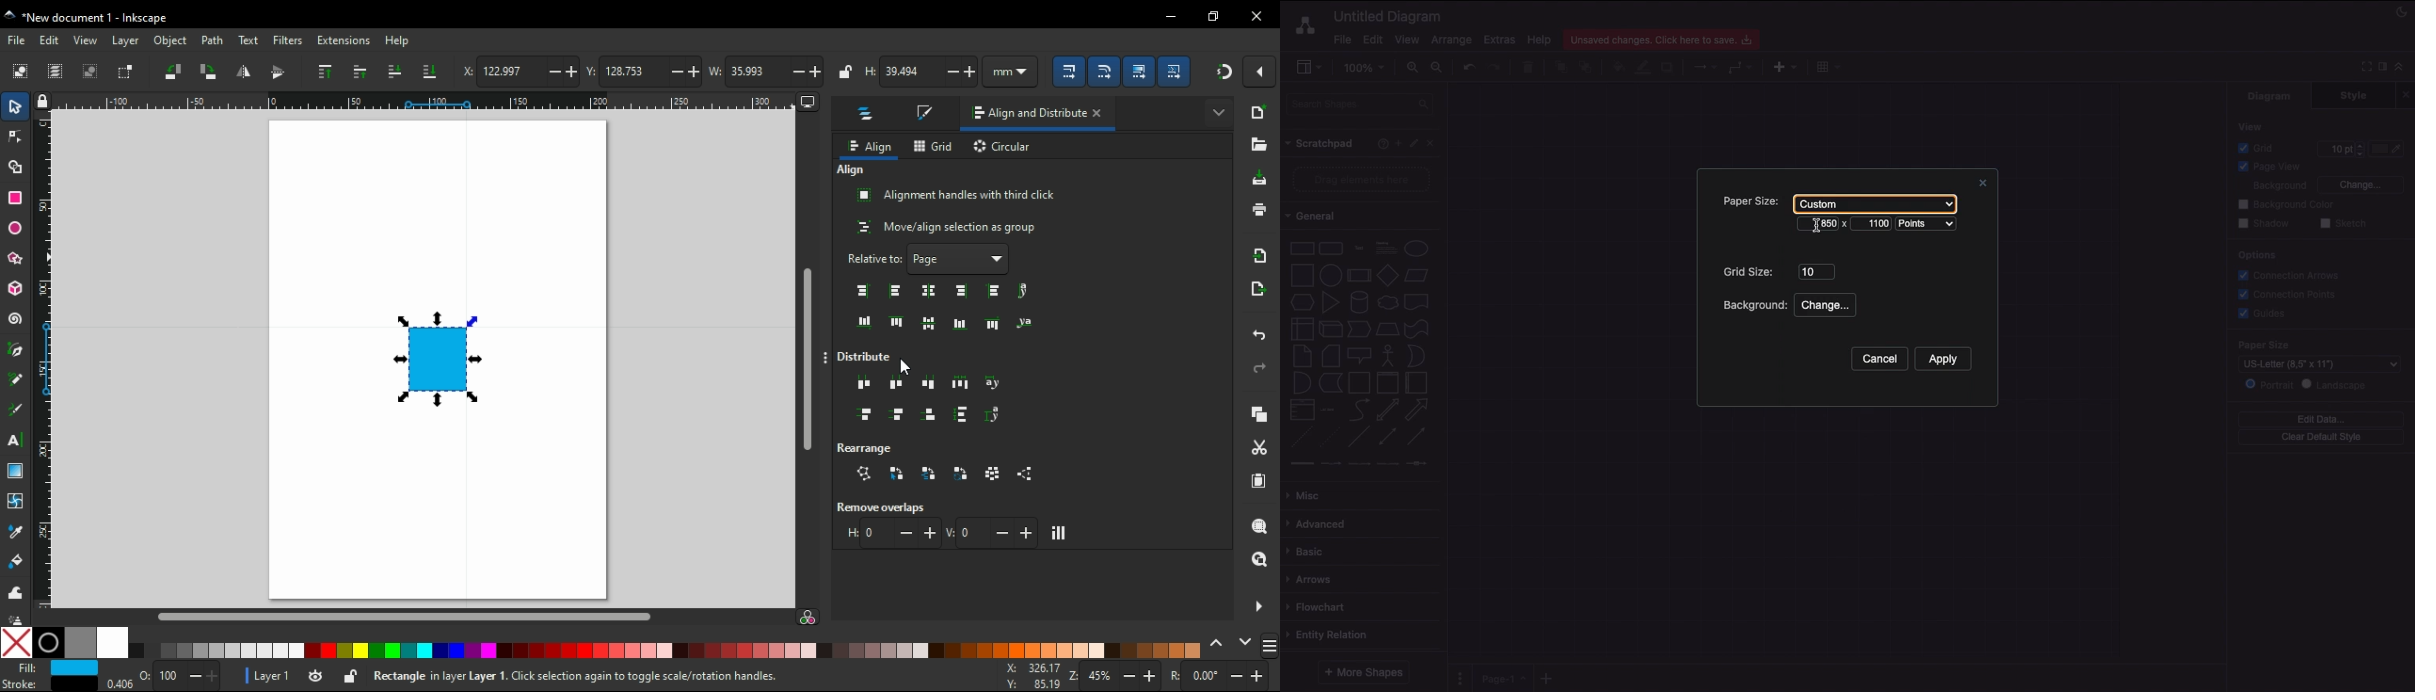 This screenshot has height=700, width=2436. I want to click on Horizontal container, so click(1417, 382).